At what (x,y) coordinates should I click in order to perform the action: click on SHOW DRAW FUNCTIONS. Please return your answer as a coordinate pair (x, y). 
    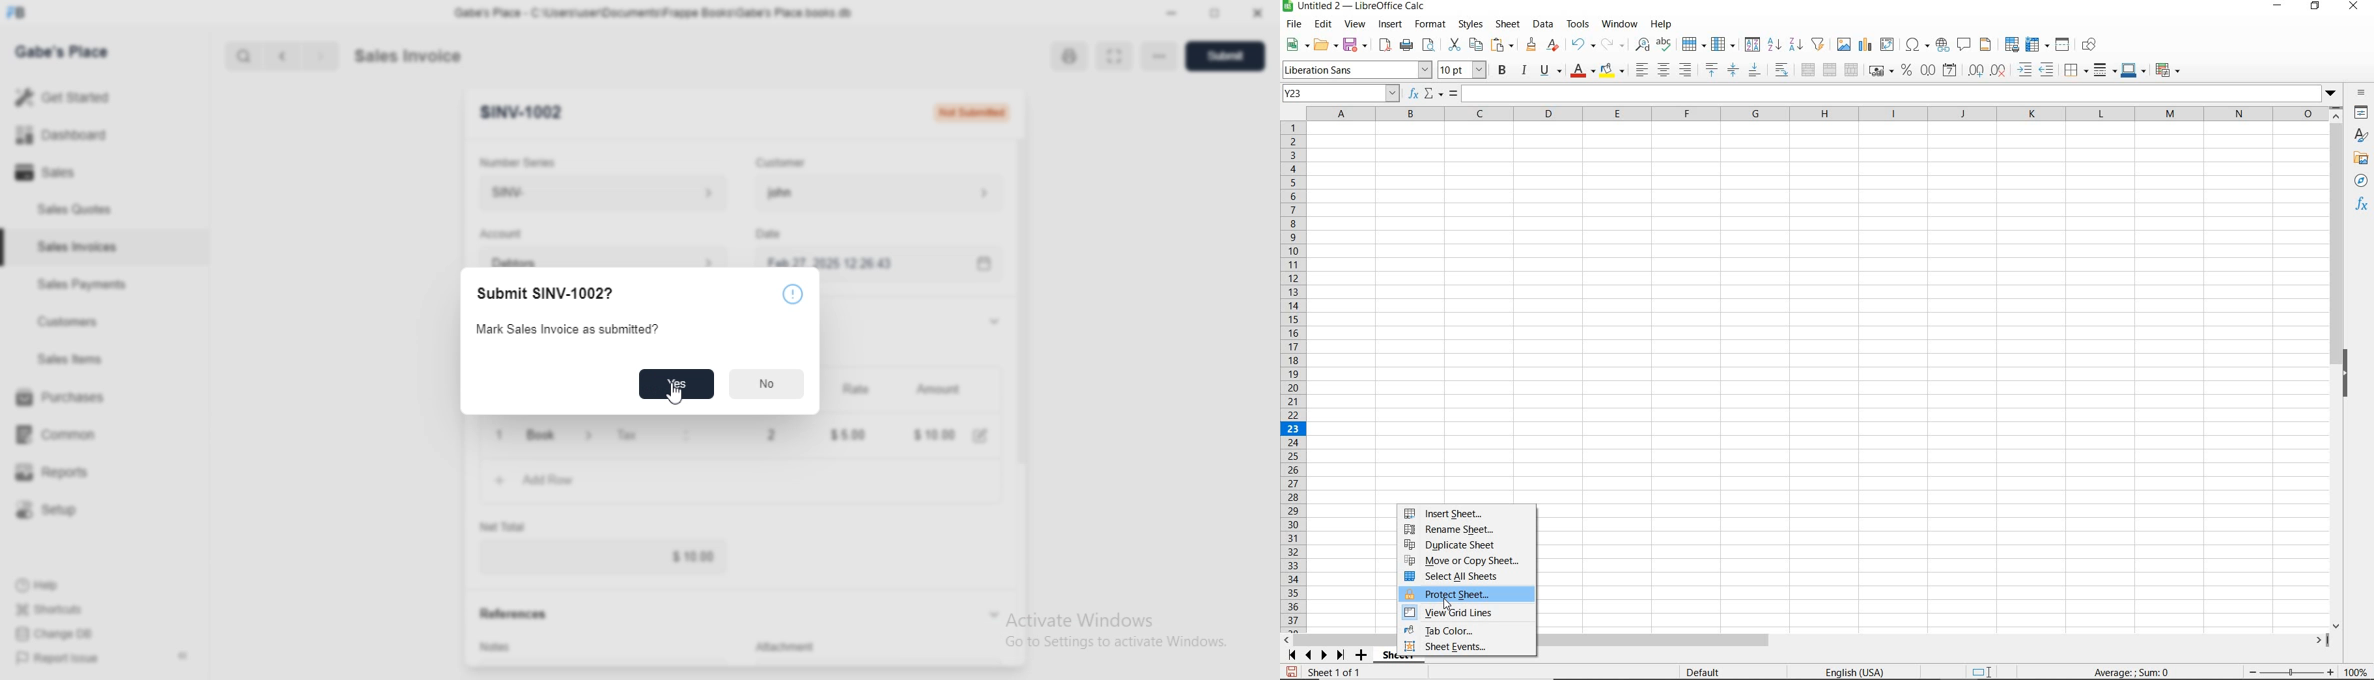
    Looking at the image, I should click on (2090, 45).